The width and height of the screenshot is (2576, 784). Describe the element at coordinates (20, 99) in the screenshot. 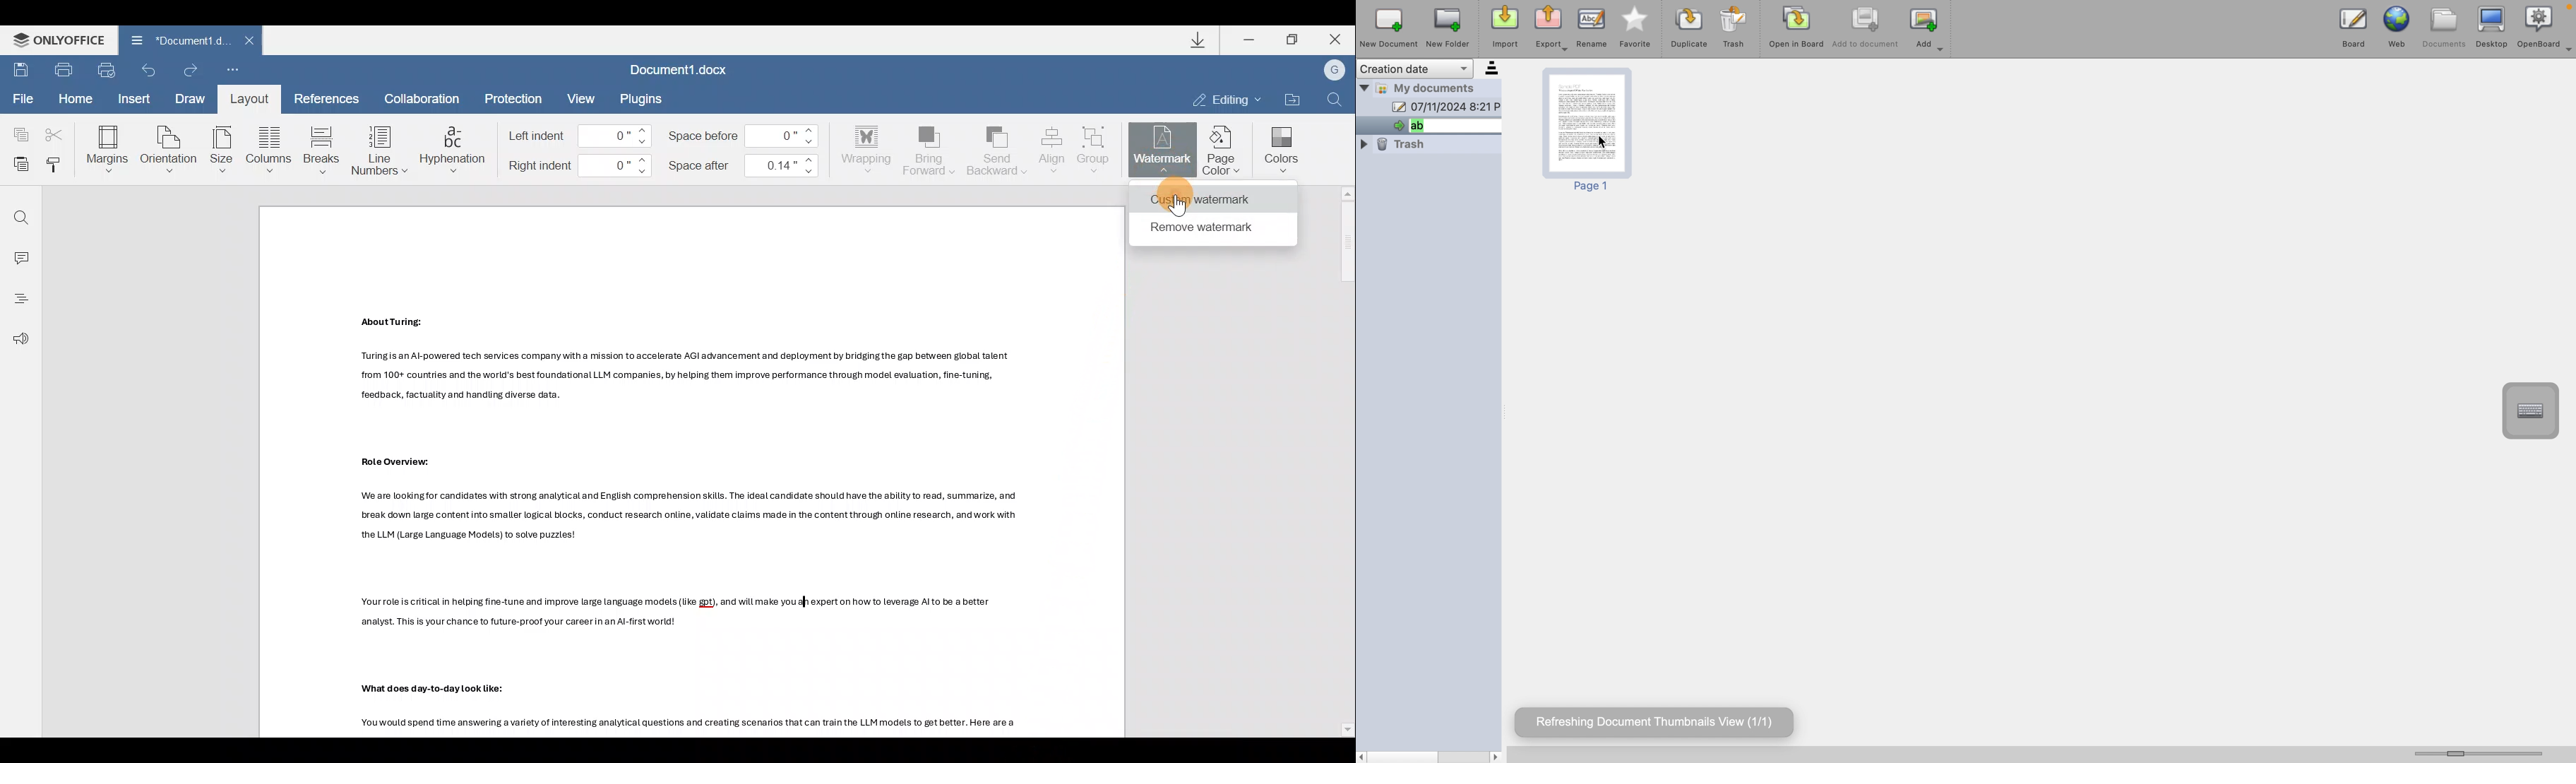

I see `File` at that location.